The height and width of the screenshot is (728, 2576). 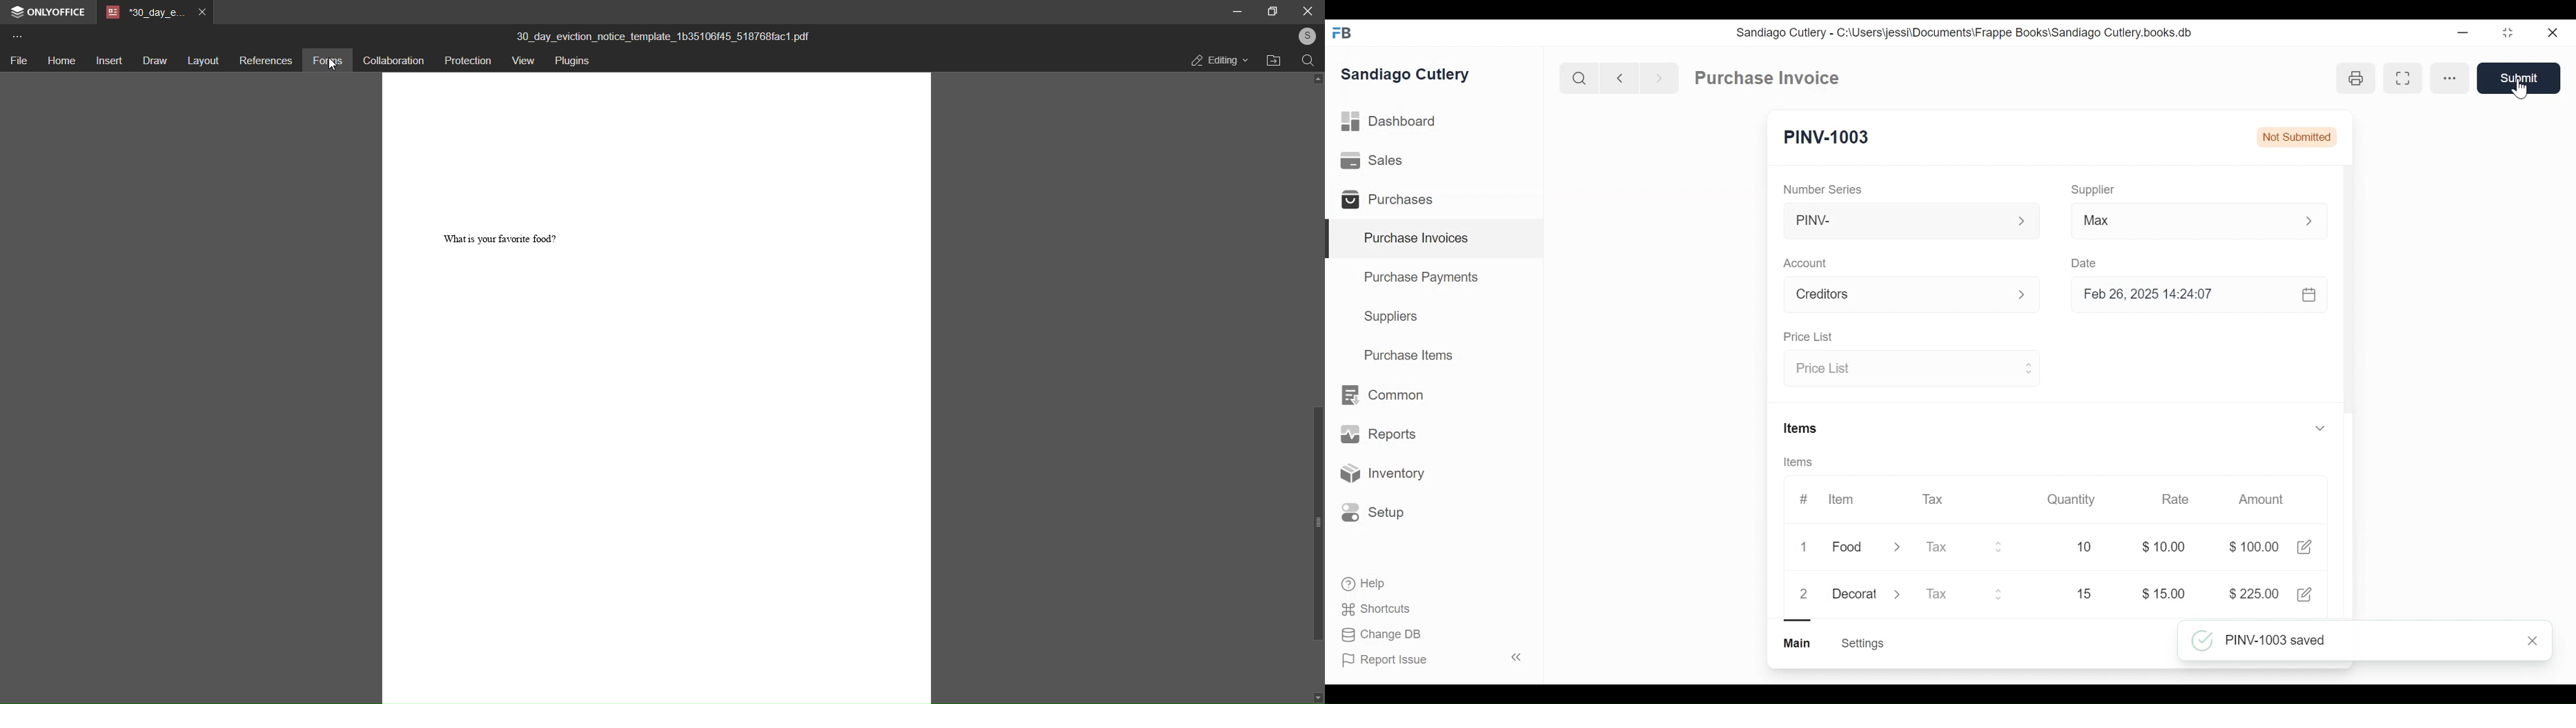 I want to click on Food, so click(x=1850, y=548).